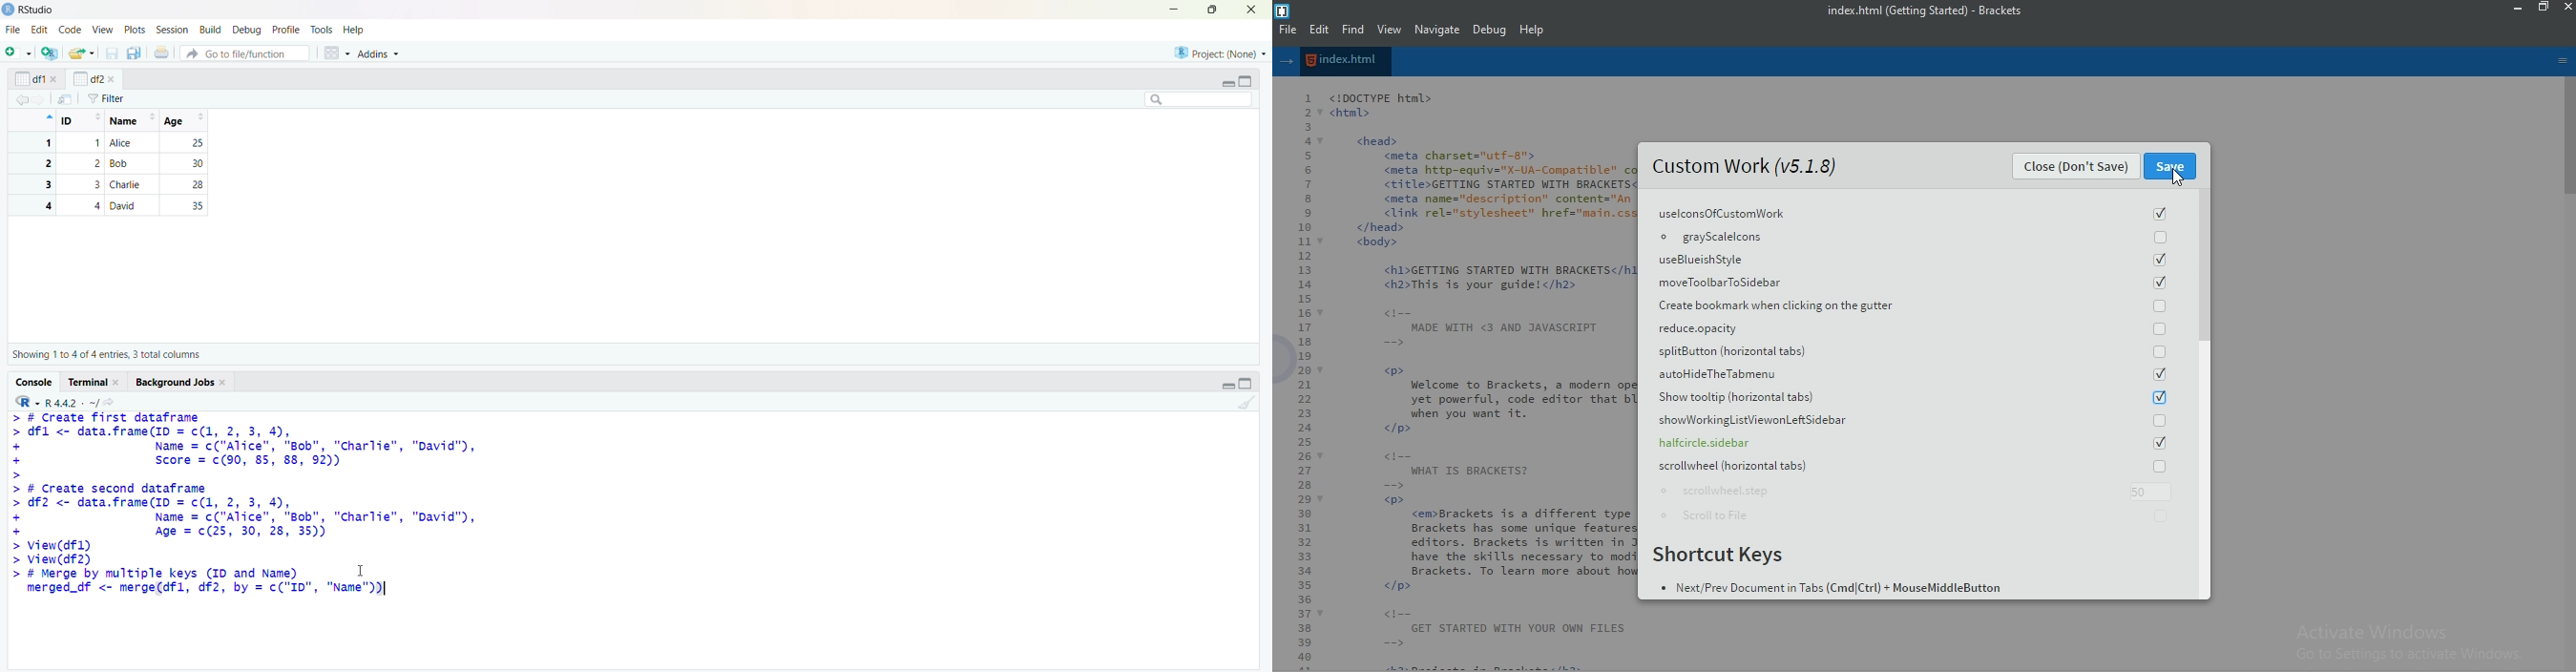  I want to click on R, so click(27, 402).